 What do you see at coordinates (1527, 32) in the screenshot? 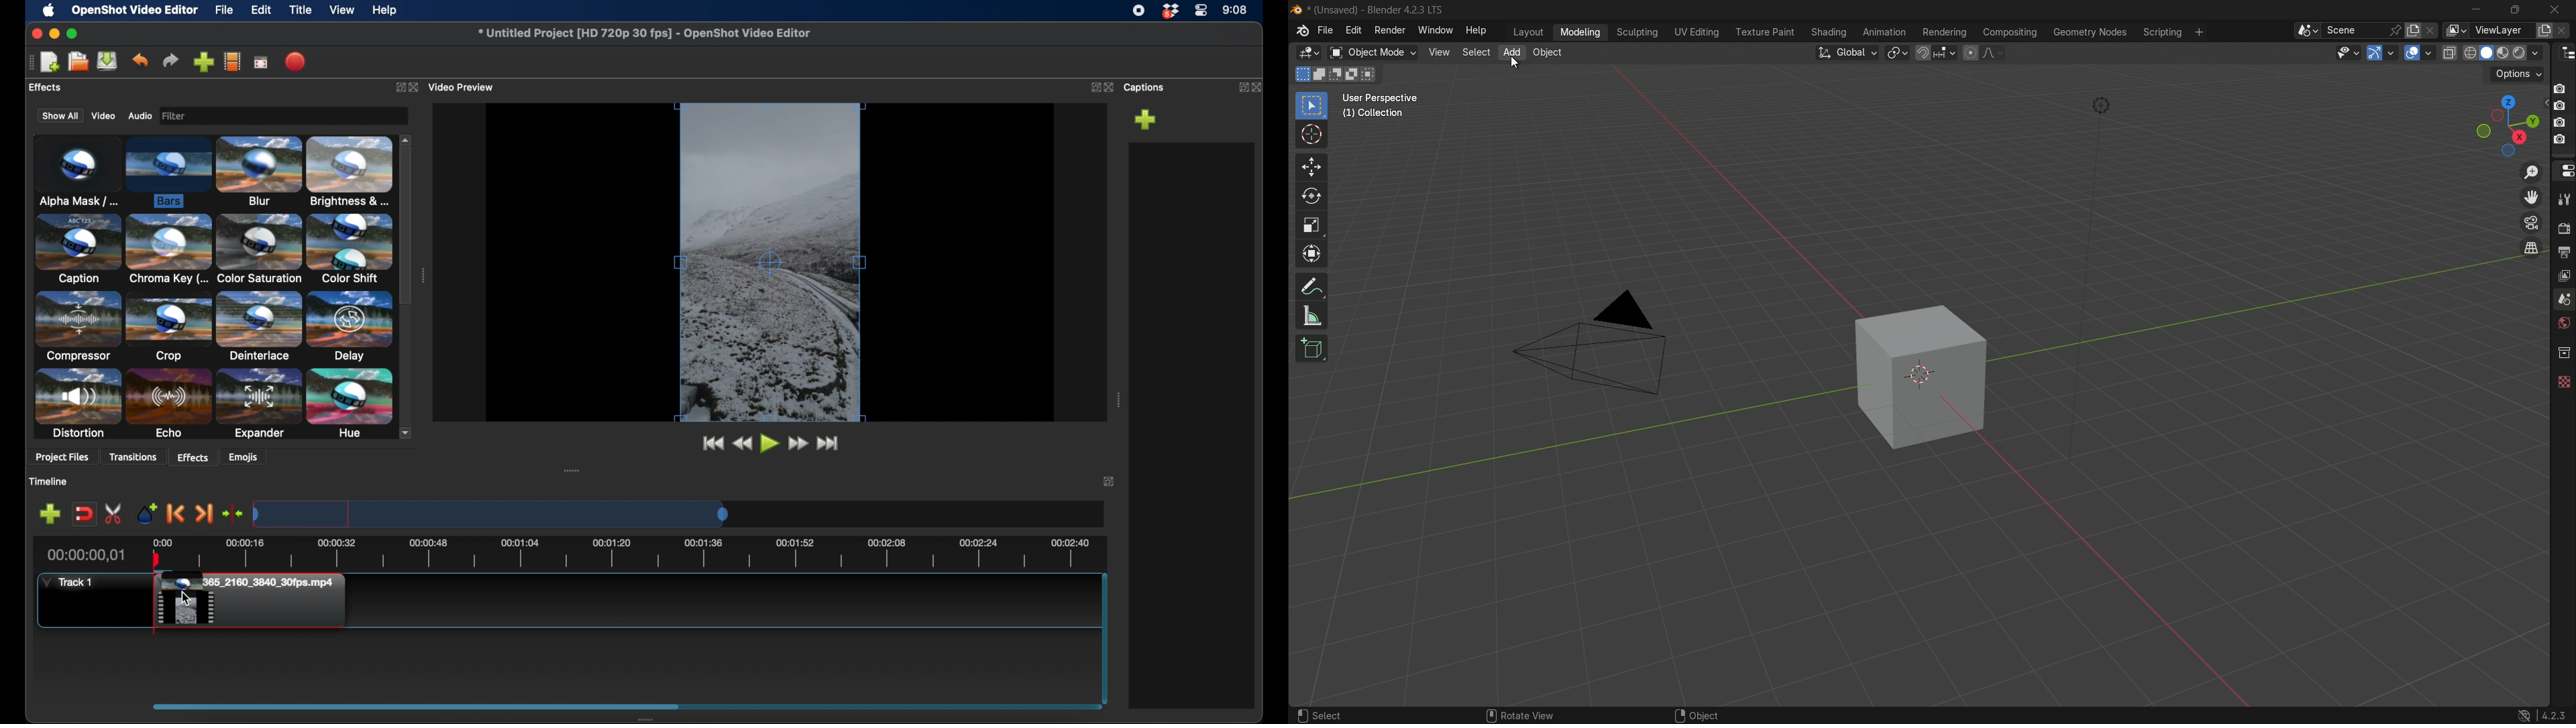
I see `layout menu` at bounding box center [1527, 32].